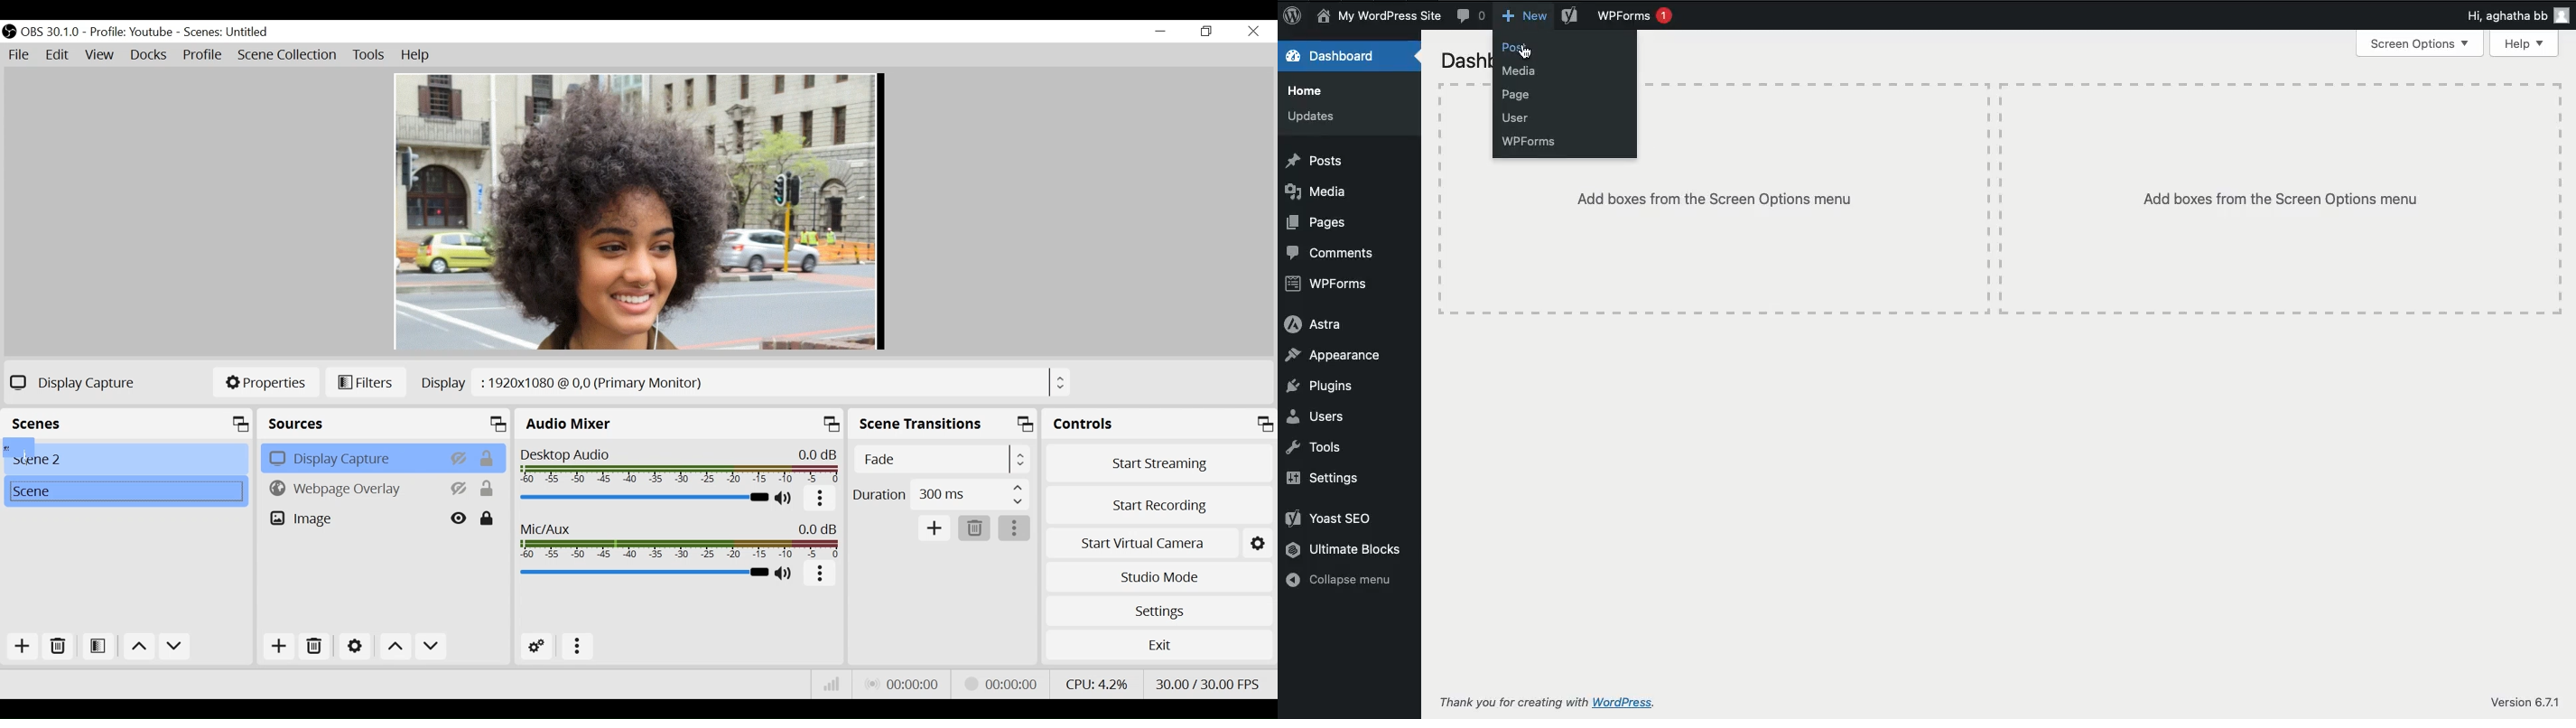 The image size is (2576, 728). Describe the element at coordinates (417, 57) in the screenshot. I see `Help` at that location.